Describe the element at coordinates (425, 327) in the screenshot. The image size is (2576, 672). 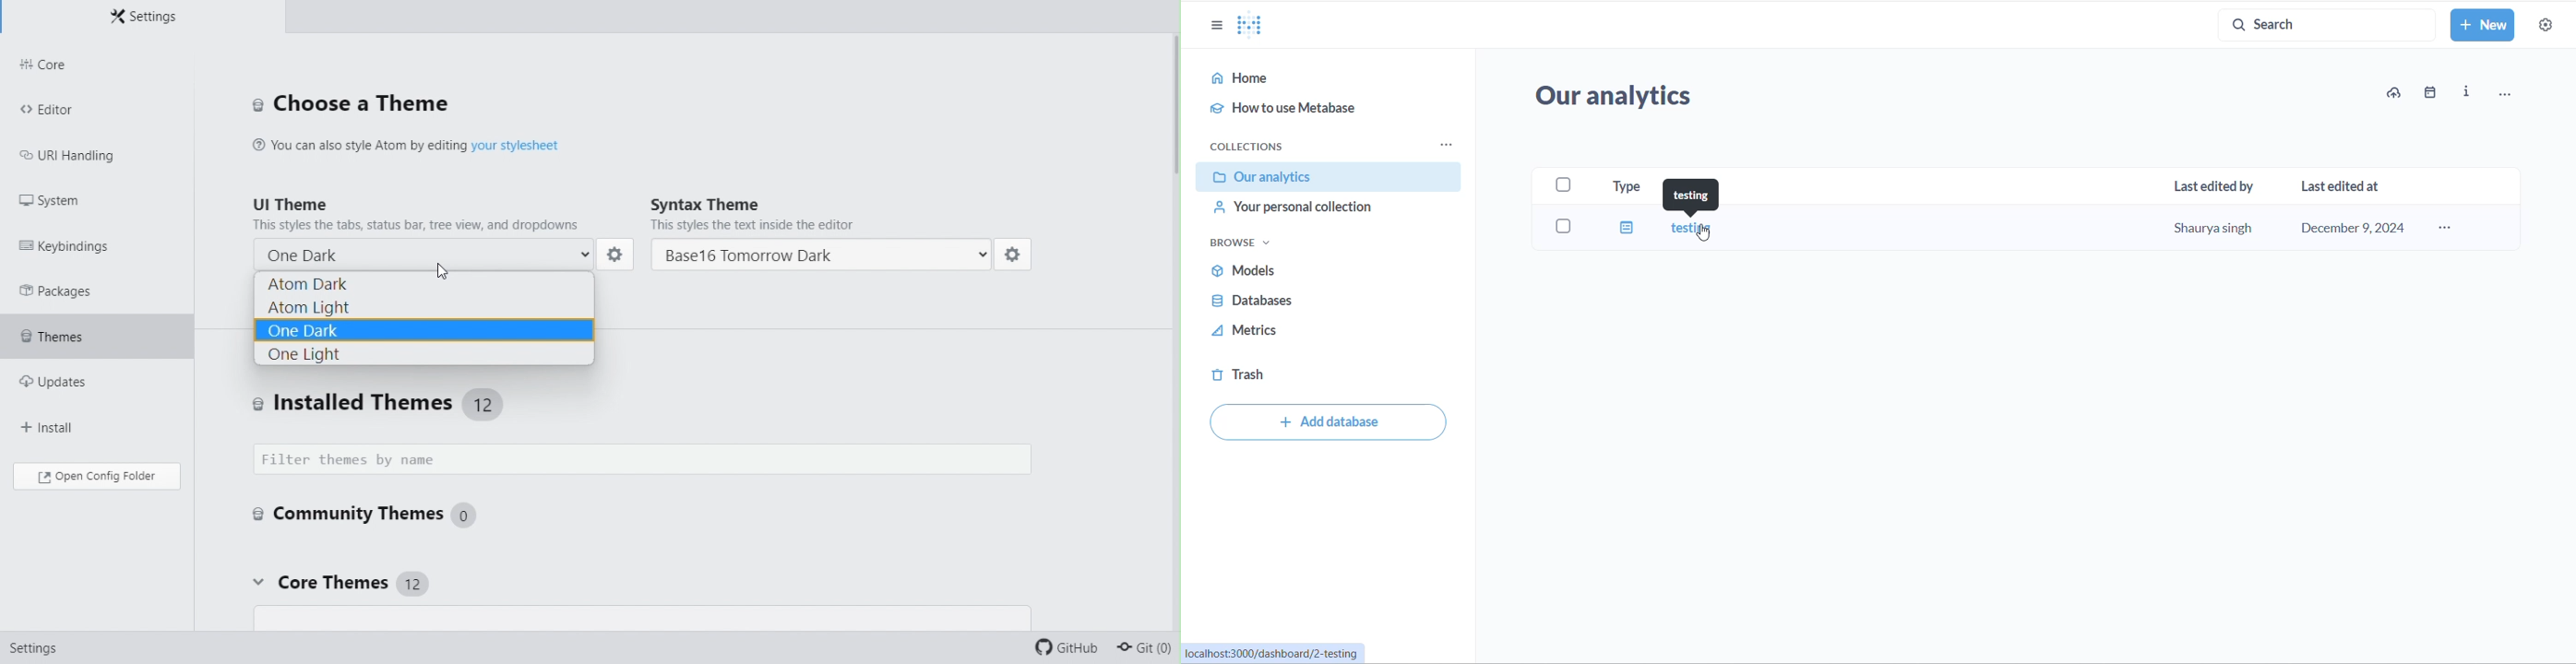
I see `one dark` at that location.